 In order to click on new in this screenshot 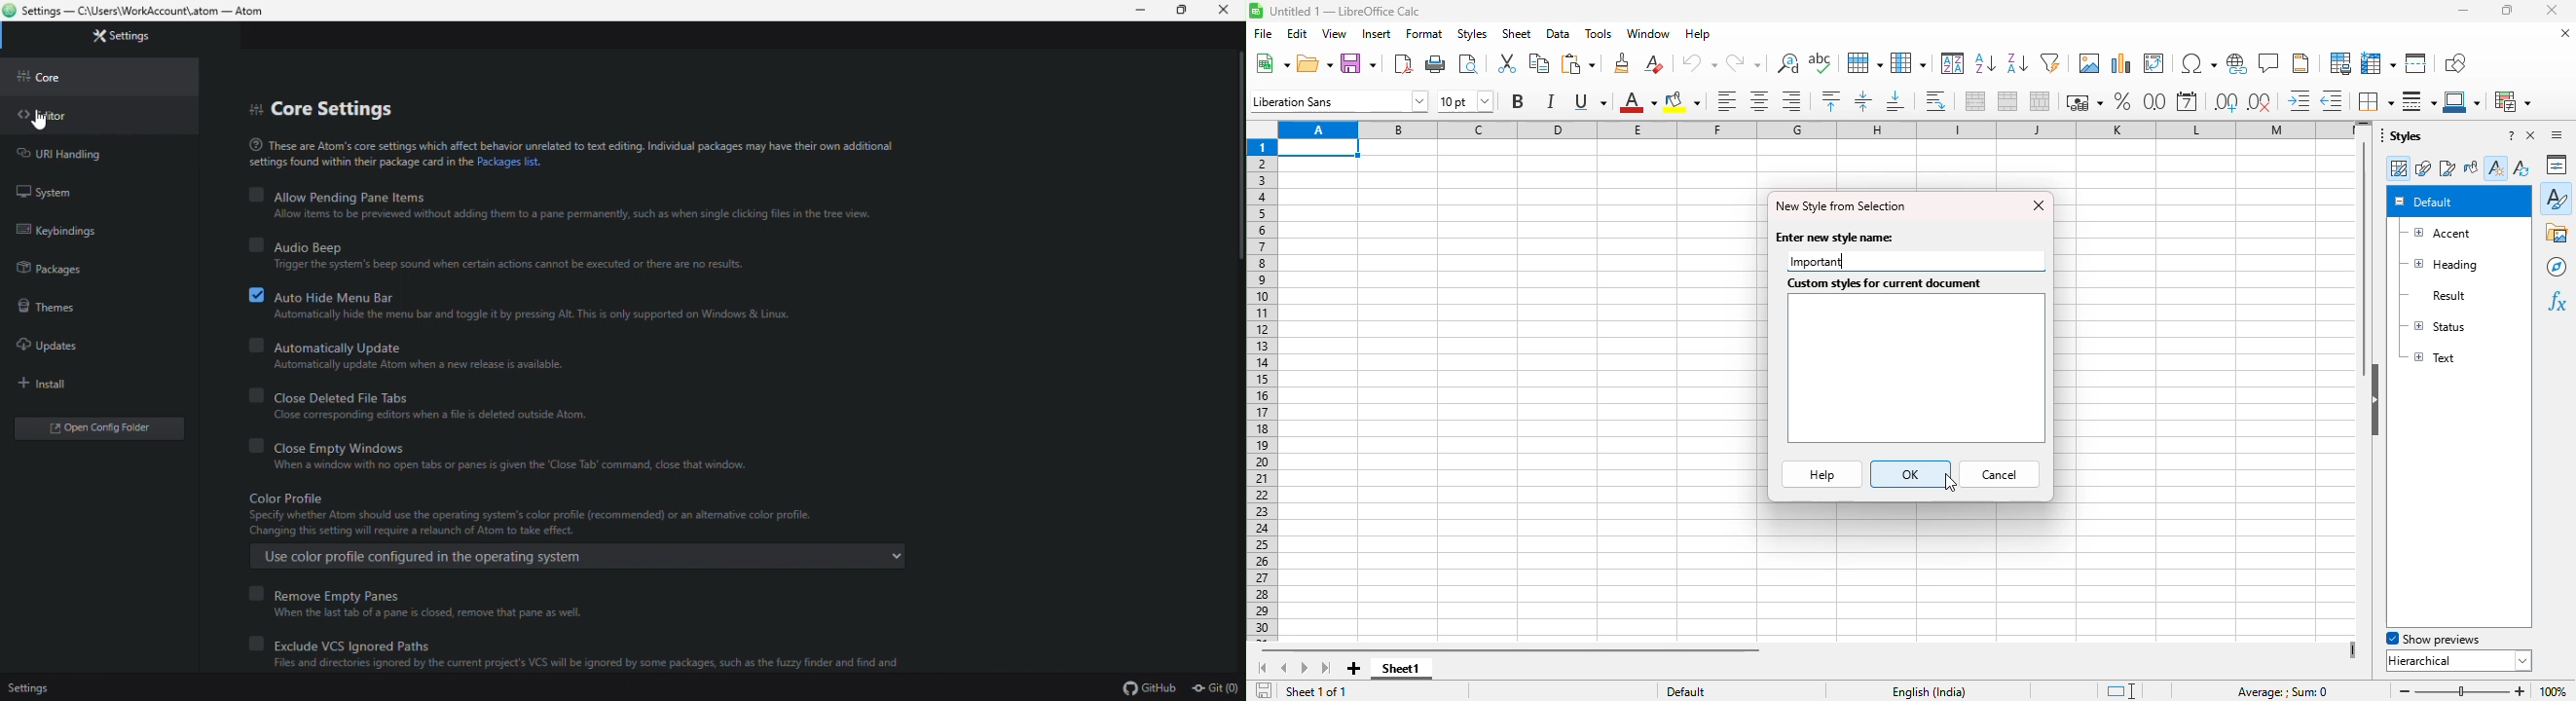, I will do `click(1270, 63)`.